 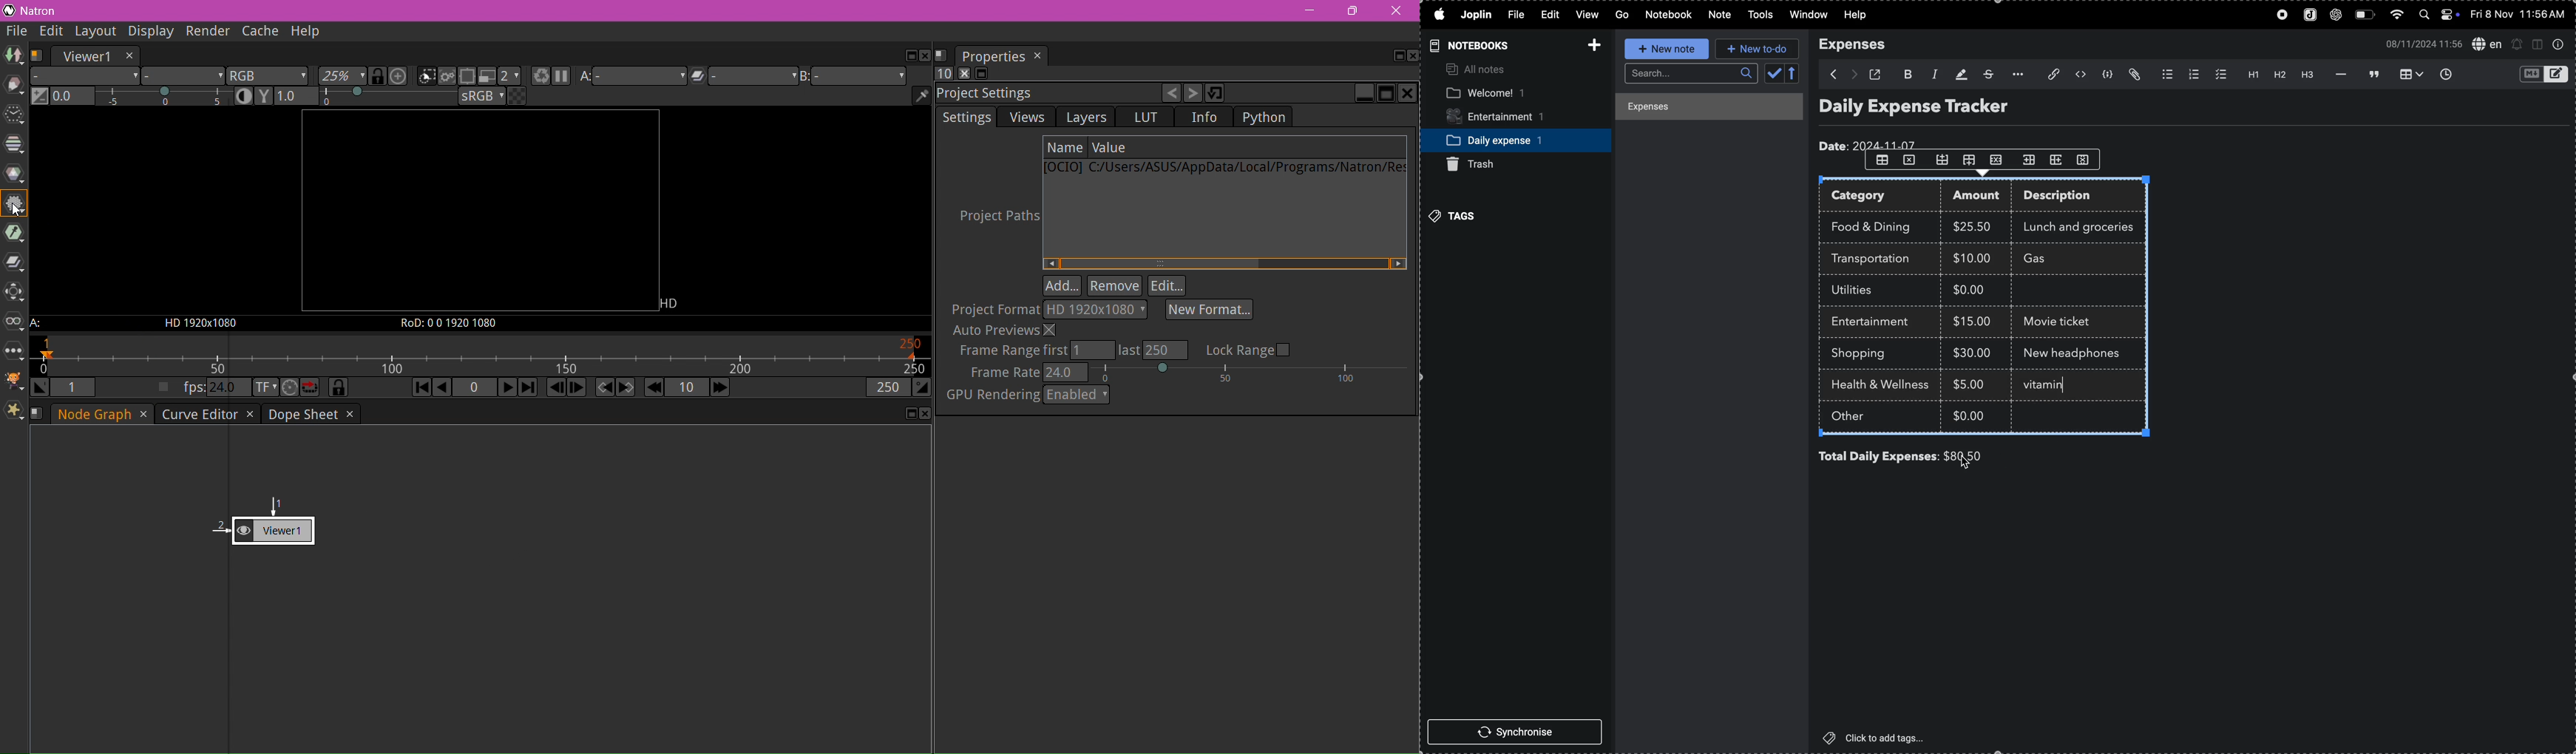 What do you see at coordinates (2136, 75) in the screenshot?
I see `attach file` at bounding box center [2136, 75].